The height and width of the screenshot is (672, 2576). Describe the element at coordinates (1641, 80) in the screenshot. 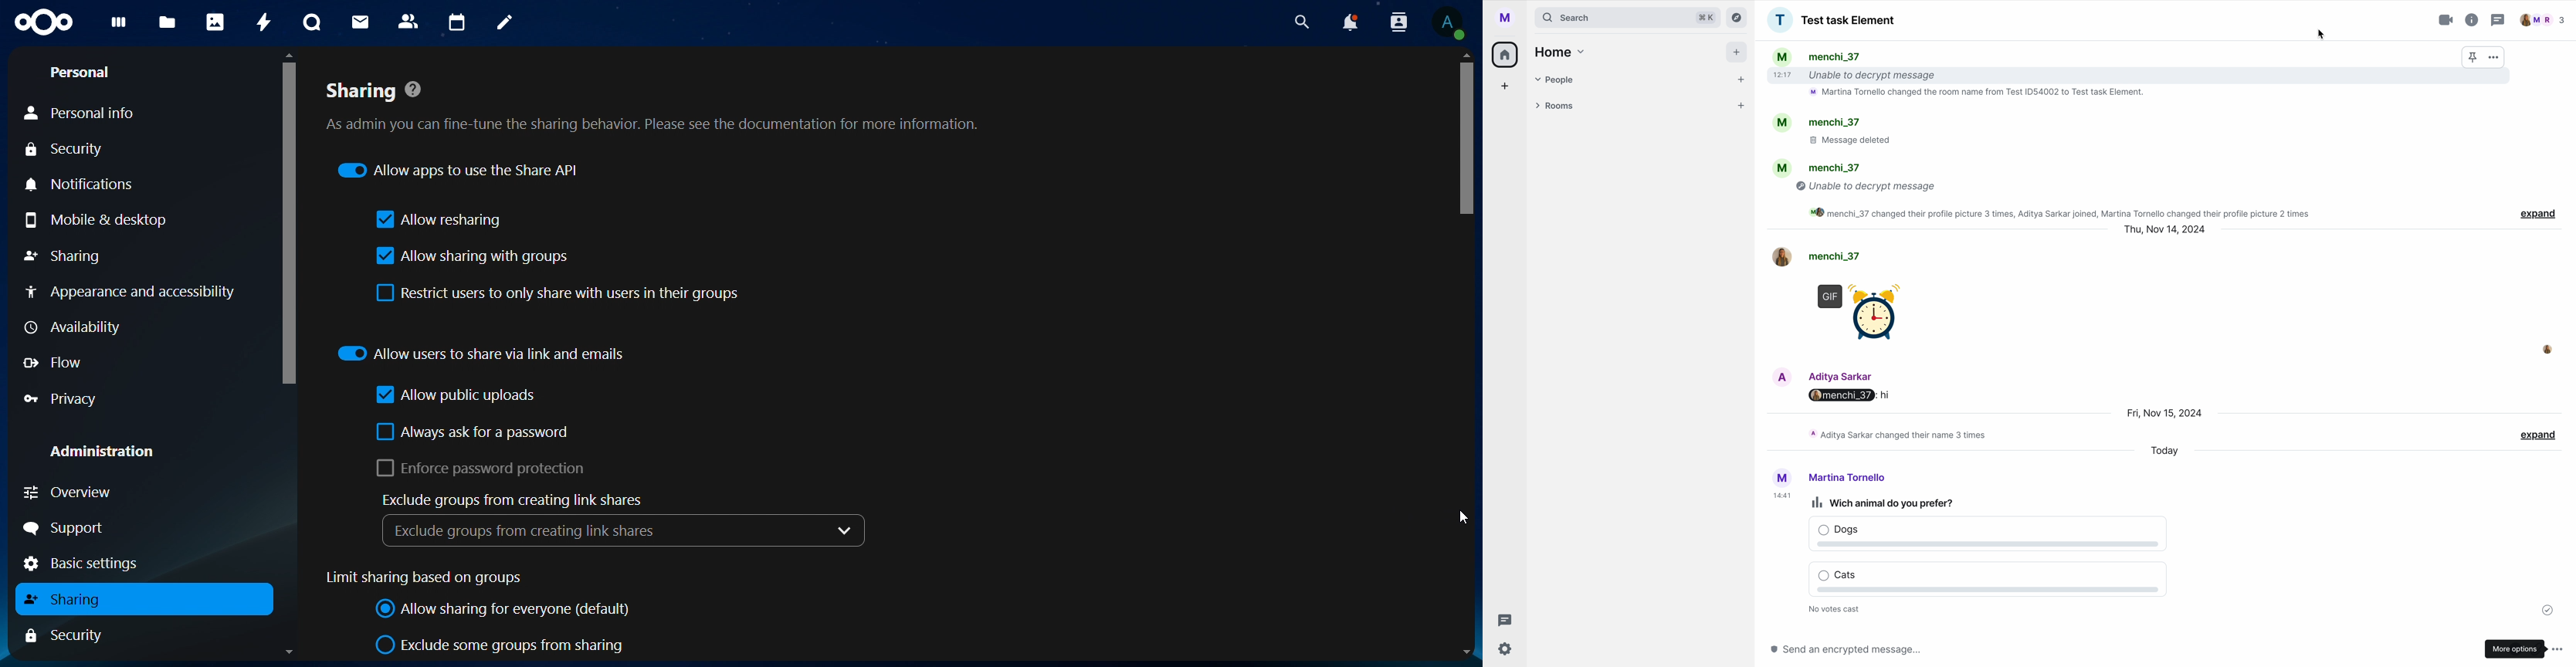

I see `people tab` at that location.